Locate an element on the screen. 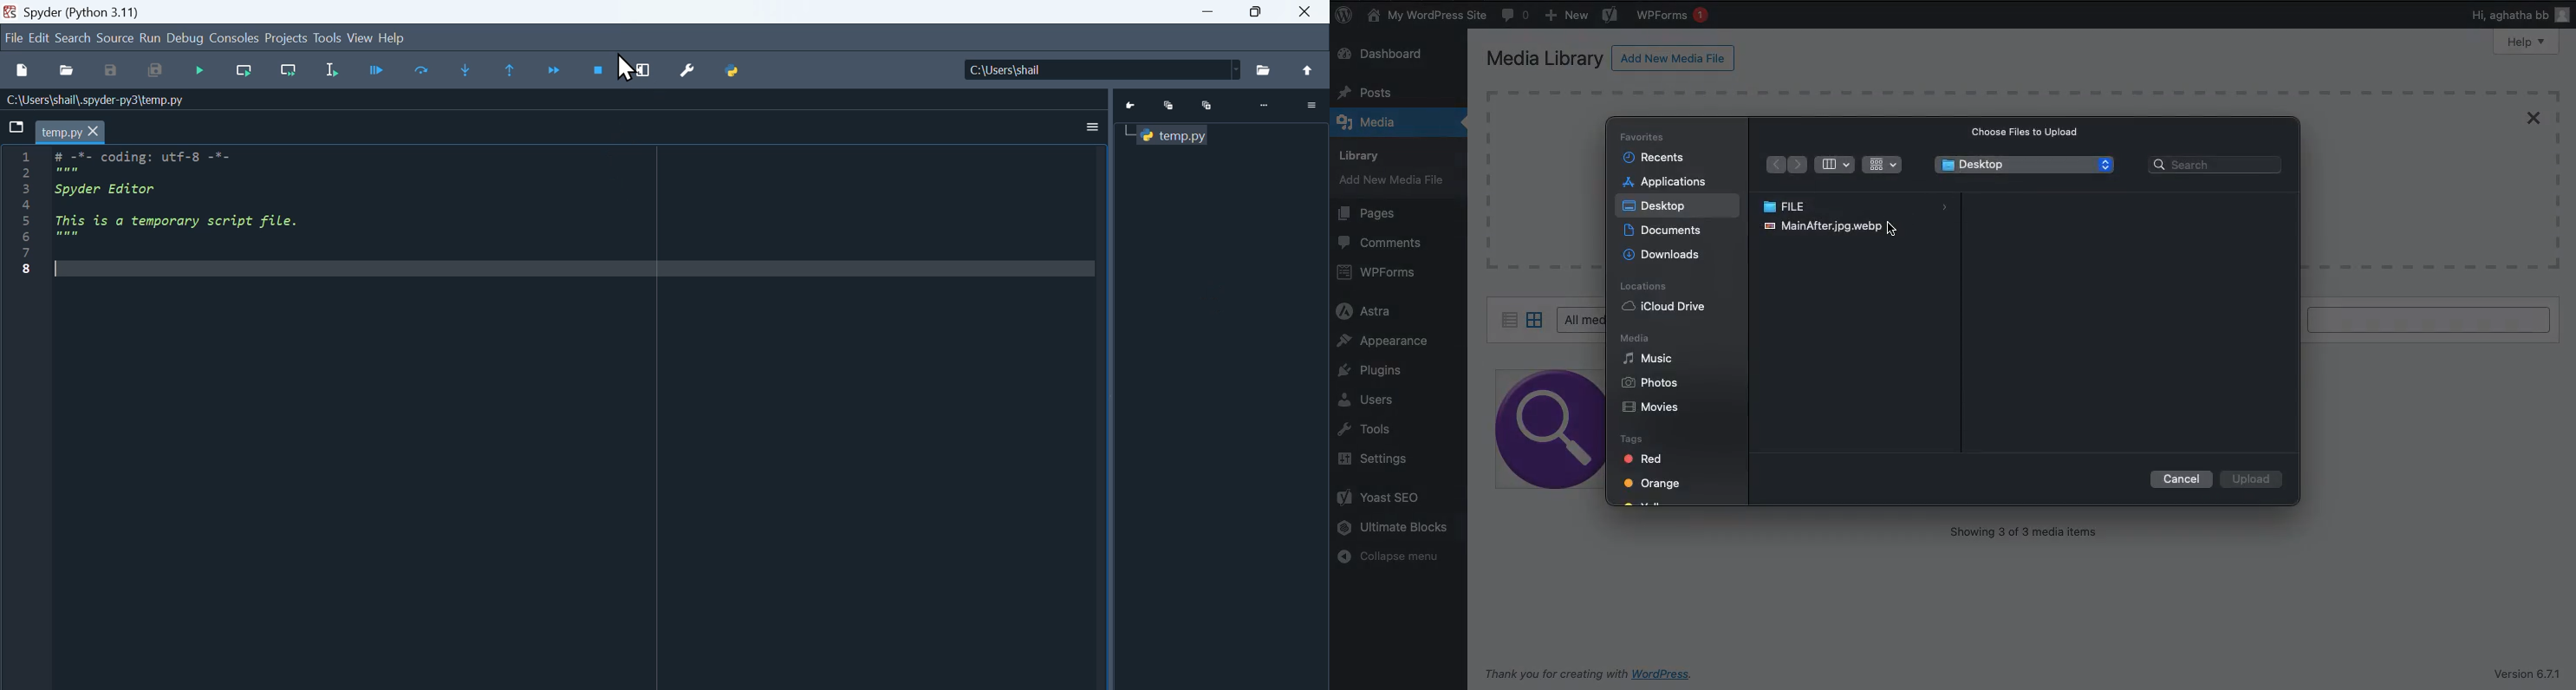  Open is located at coordinates (66, 71).